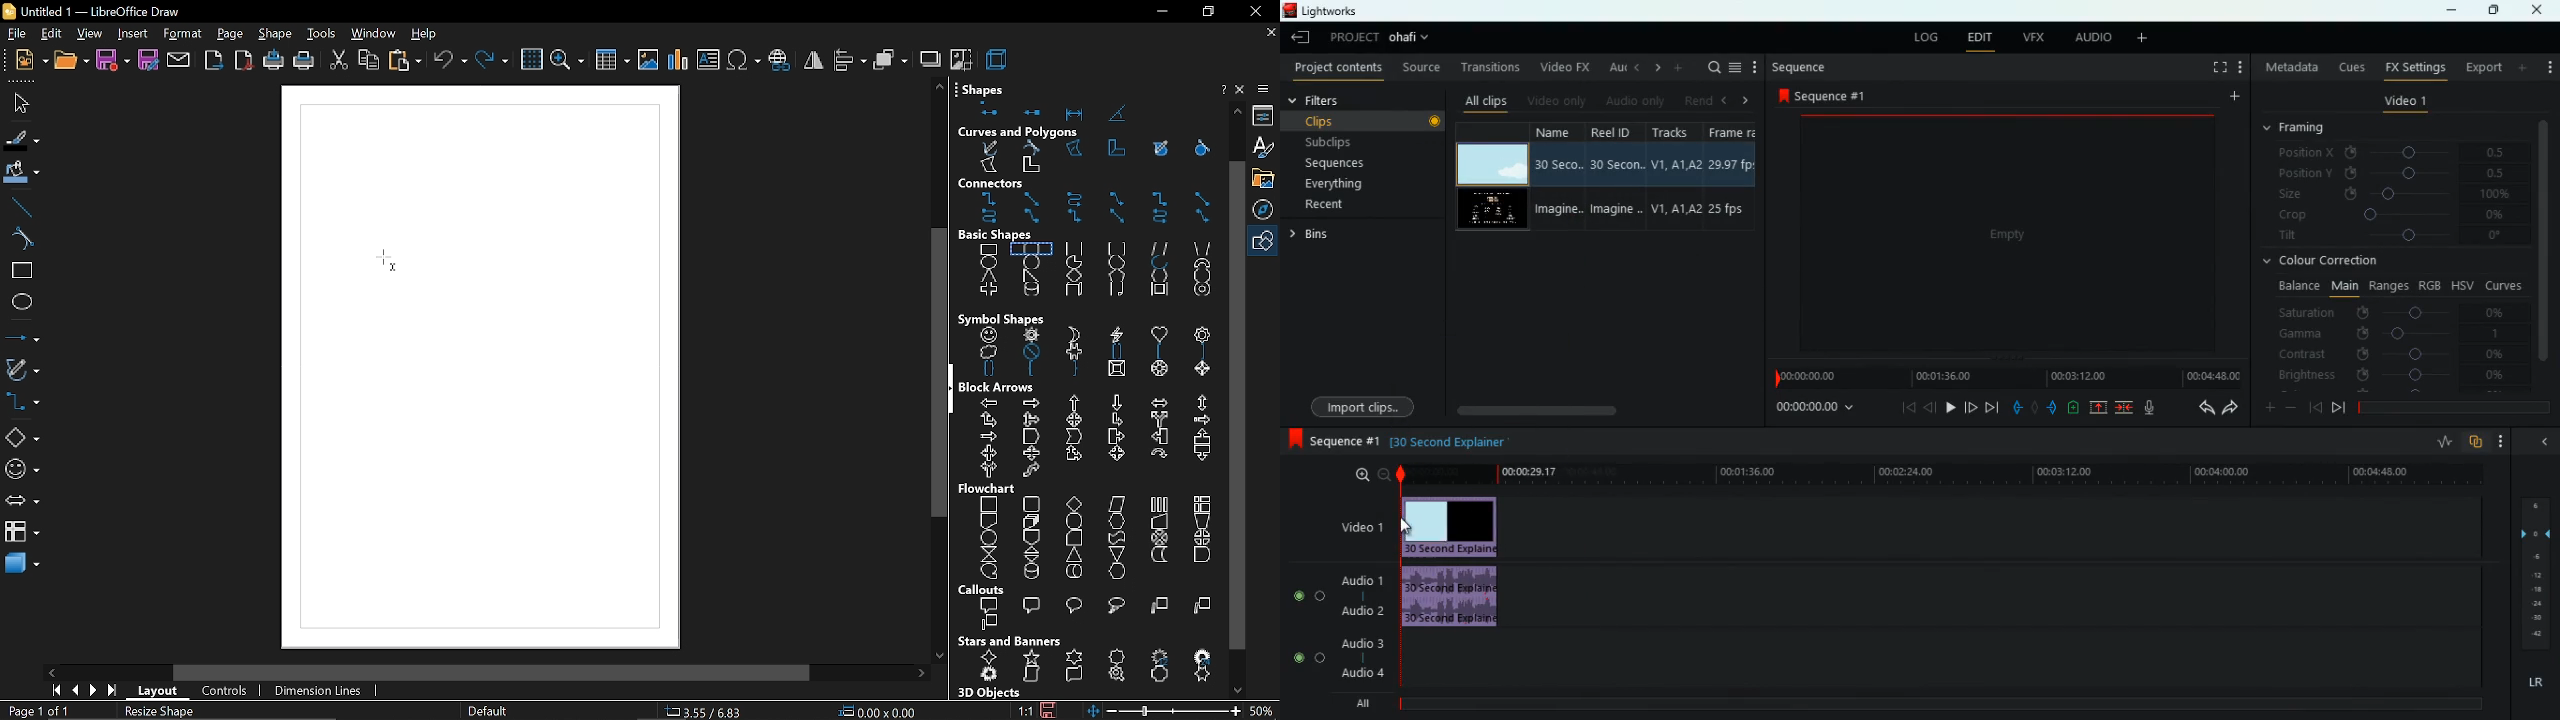 The width and height of the screenshot is (2576, 728). I want to click on timeline, so click(2004, 376).